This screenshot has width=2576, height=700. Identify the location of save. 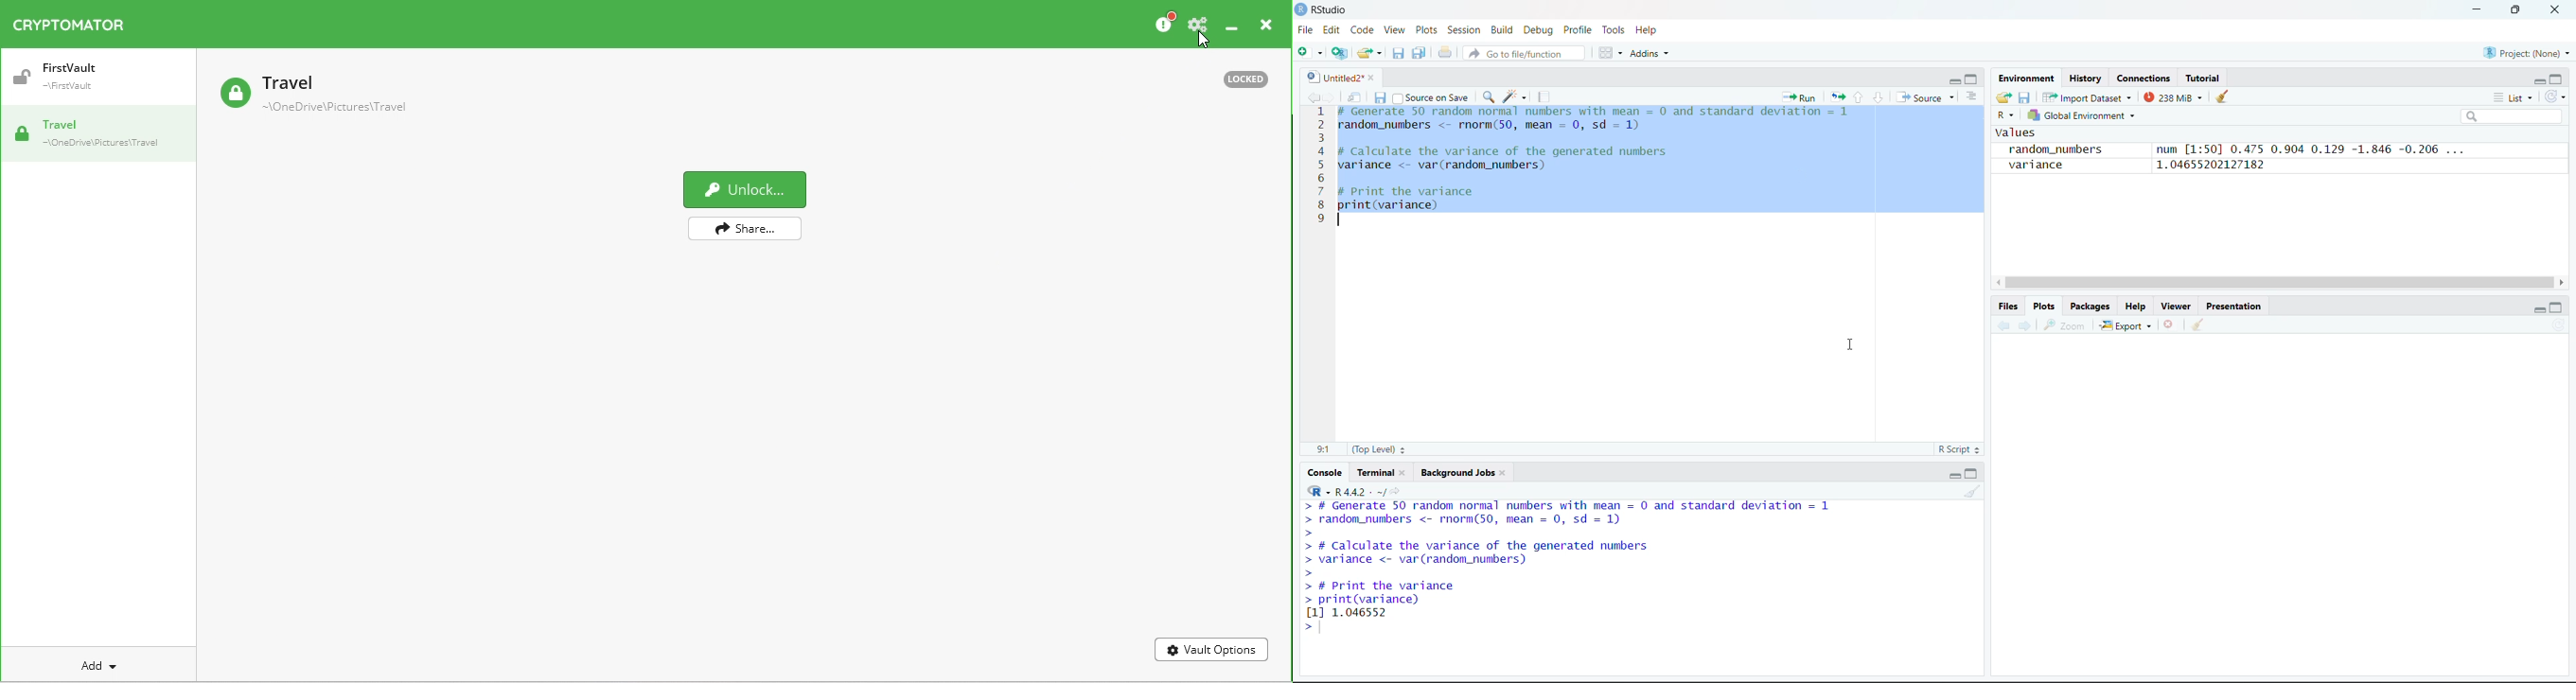
(1380, 98).